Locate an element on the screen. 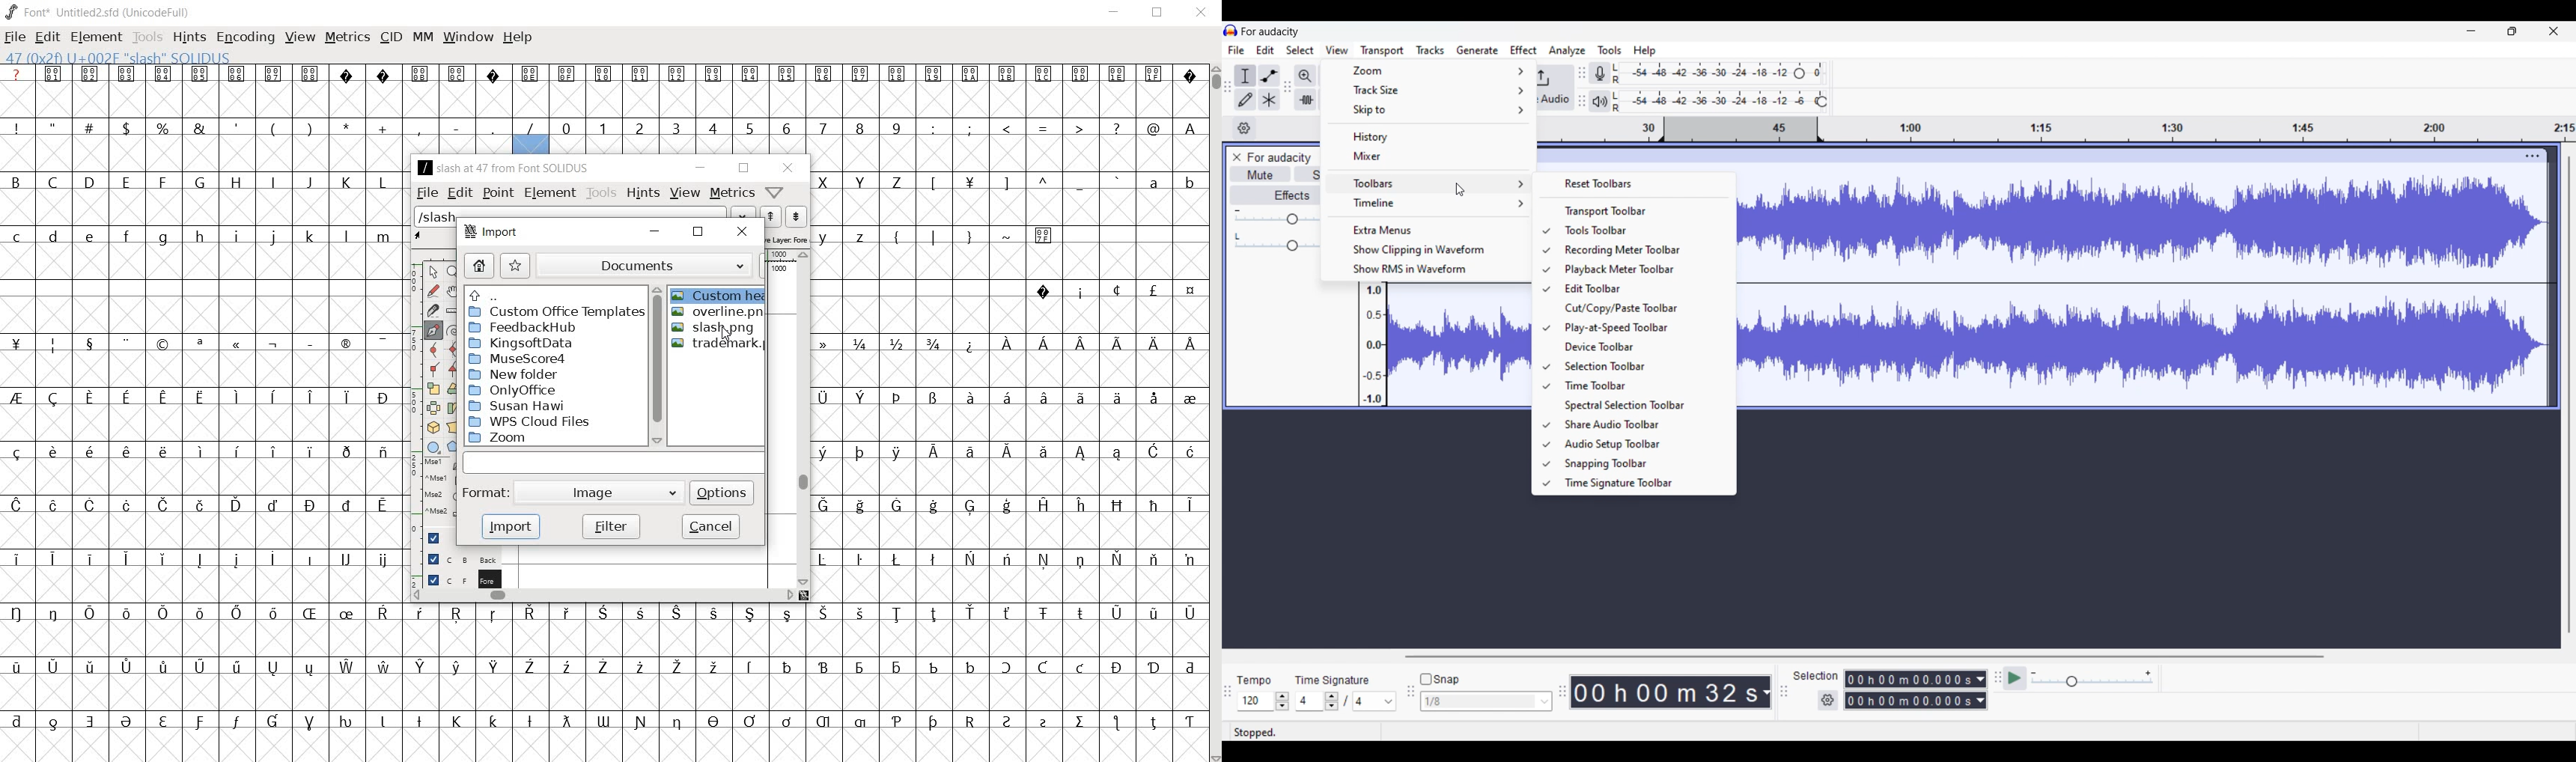  empty cells is located at coordinates (207, 477).